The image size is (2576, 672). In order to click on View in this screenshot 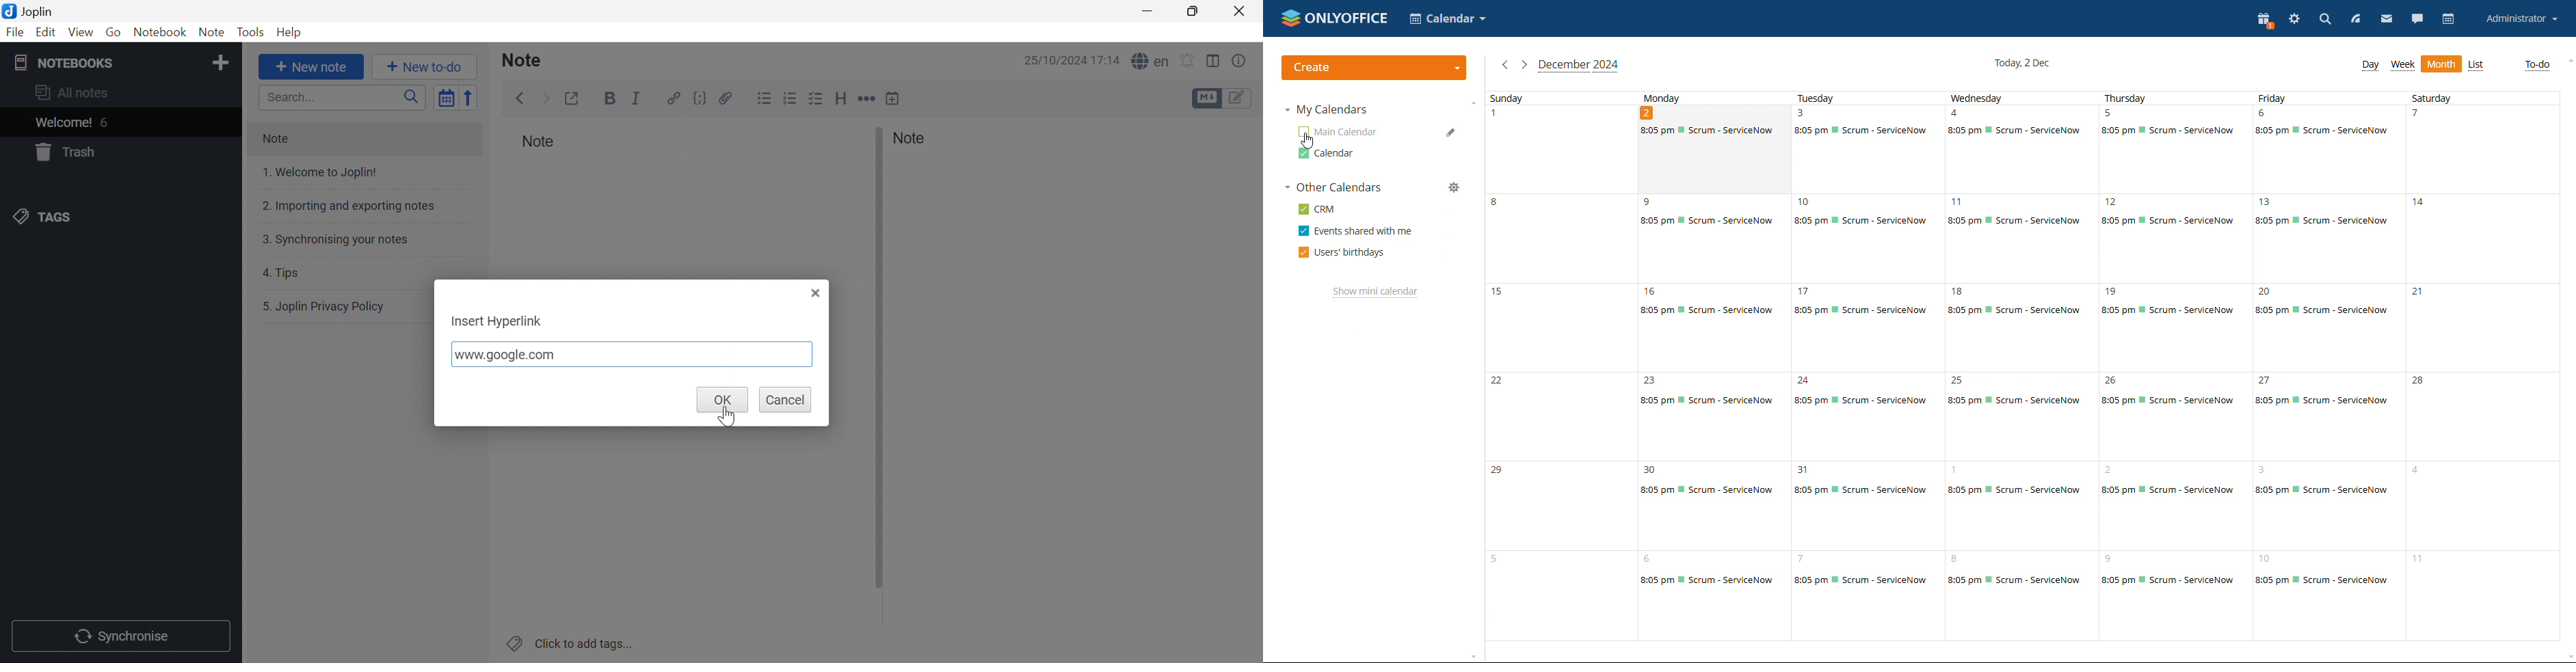, I will do `click(81, 32)`.